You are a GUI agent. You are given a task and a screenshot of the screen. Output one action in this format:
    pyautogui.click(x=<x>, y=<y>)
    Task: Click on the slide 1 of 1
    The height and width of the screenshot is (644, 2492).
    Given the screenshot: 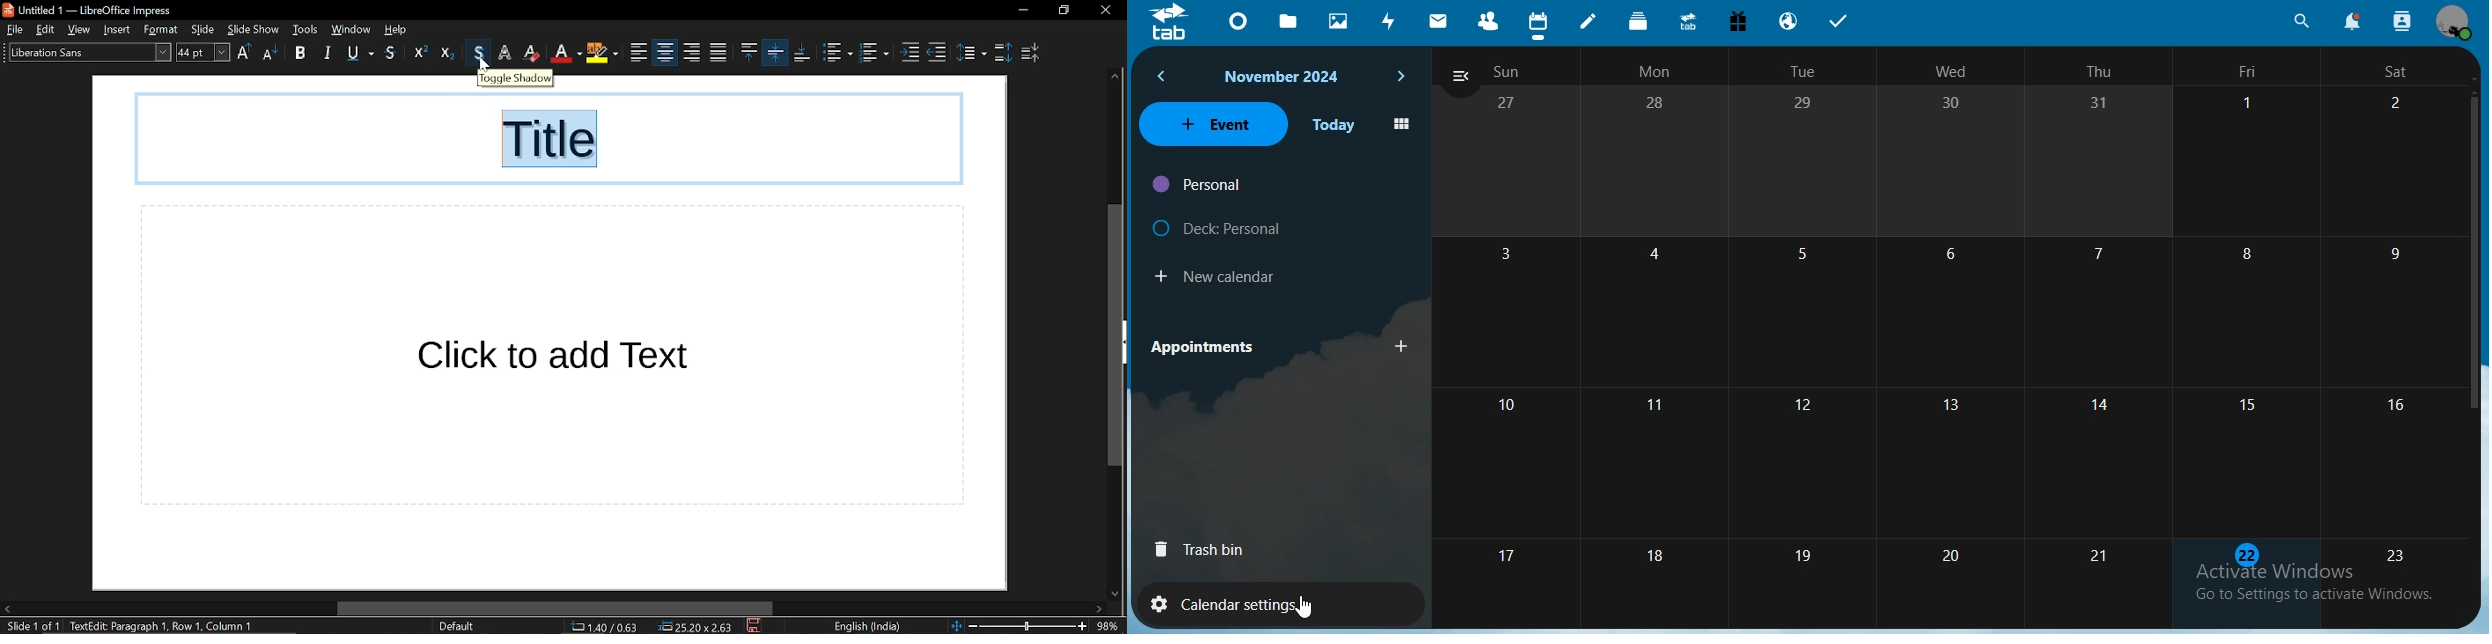 What is the action you would take?
    pyautogui.click(x=30, y=627)
    